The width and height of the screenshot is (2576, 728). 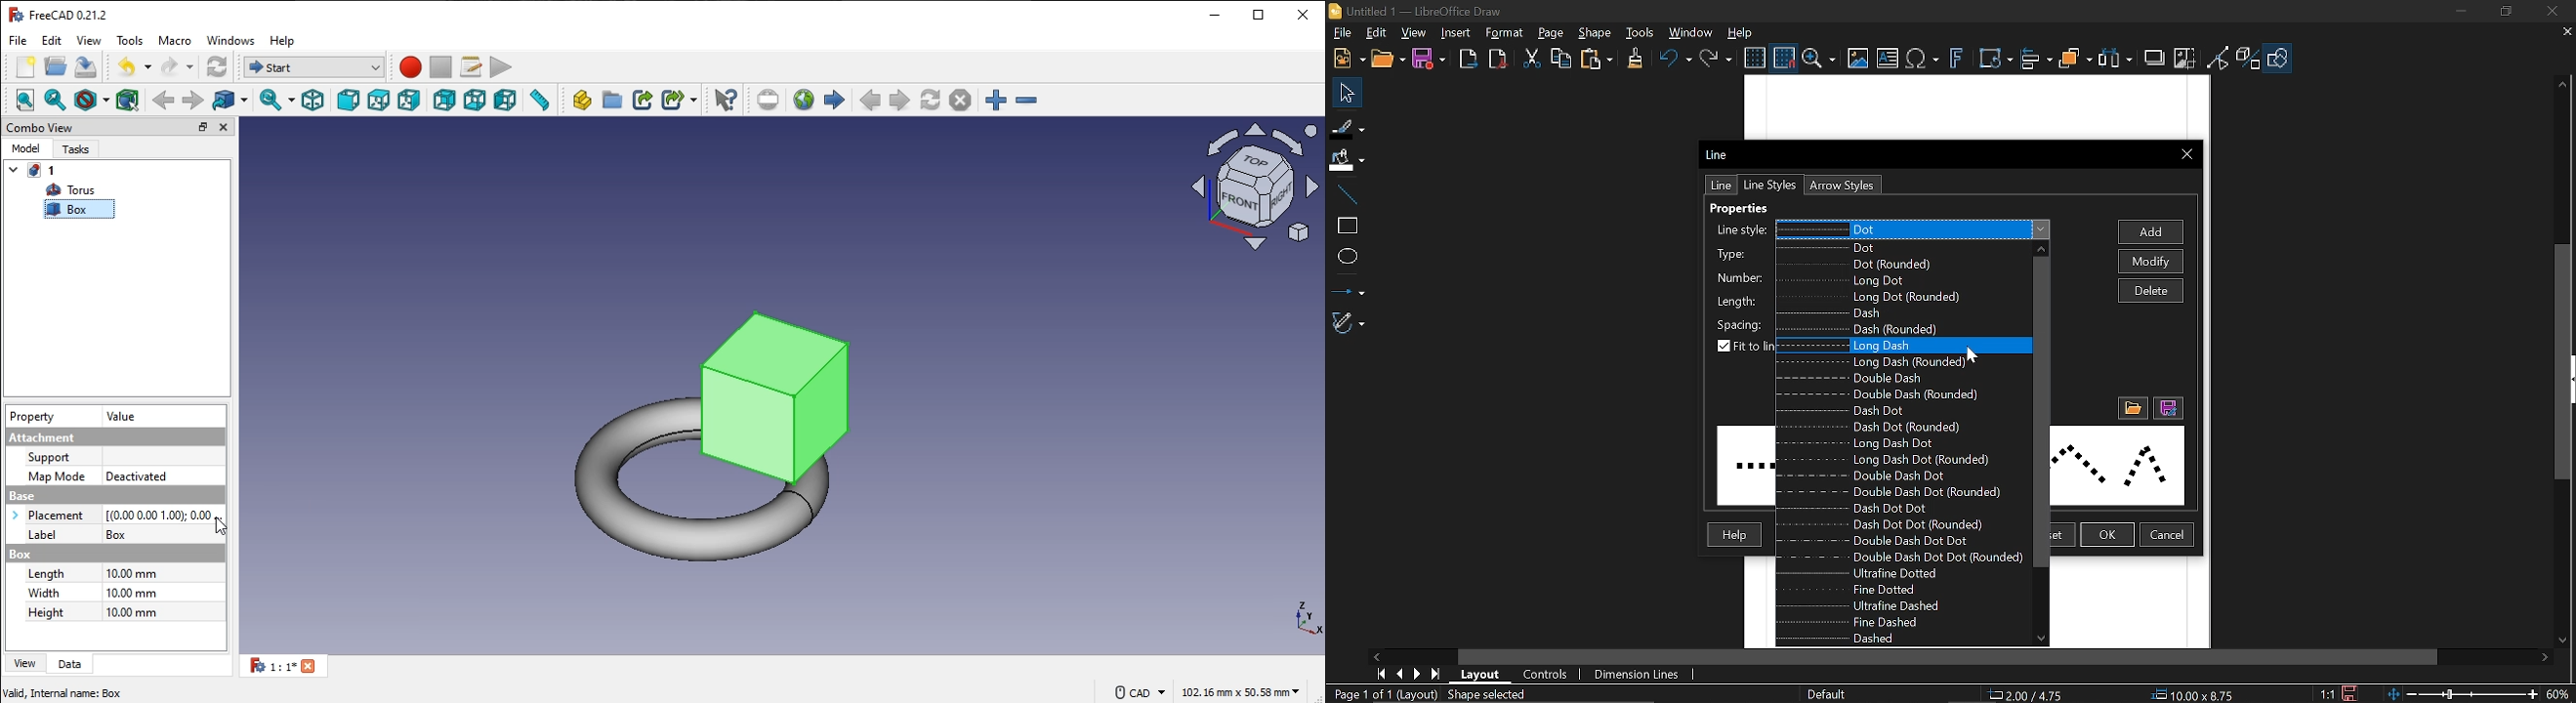 What do you see at coordinates (411, 102) in the screenshot?
I see `ight` at bounding box center [411, 102].